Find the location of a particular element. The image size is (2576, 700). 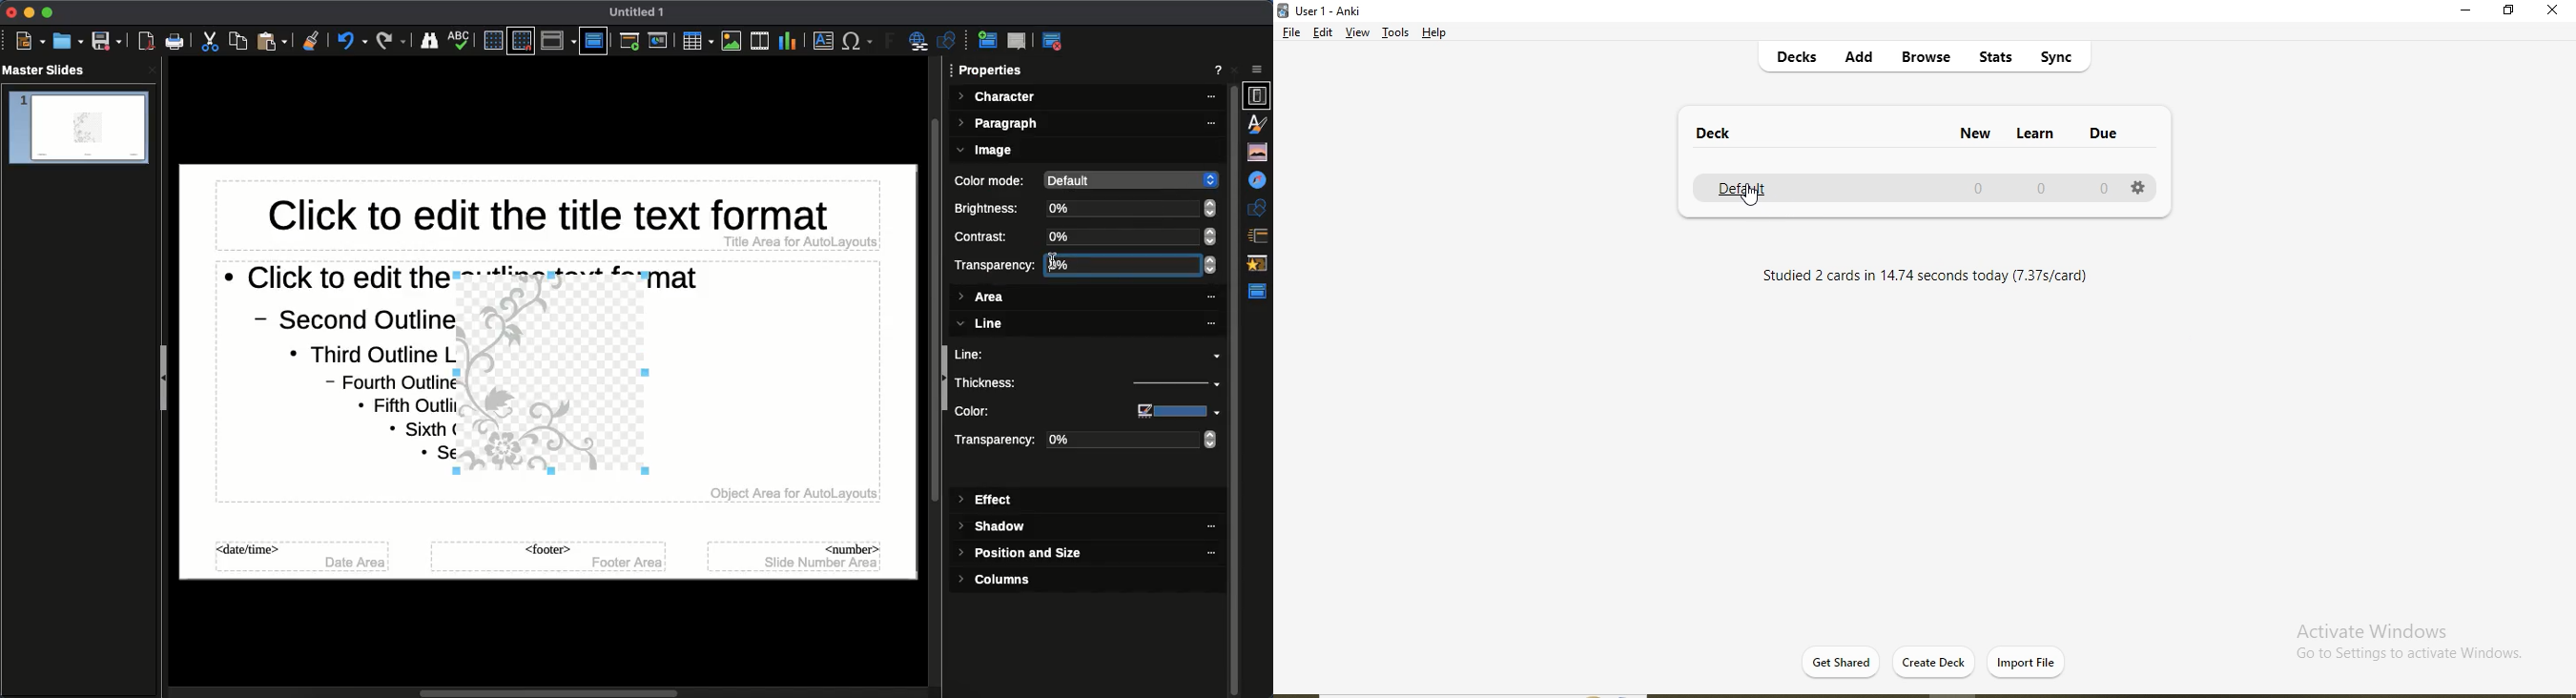

Columns is located at coordinates (1002, 579).